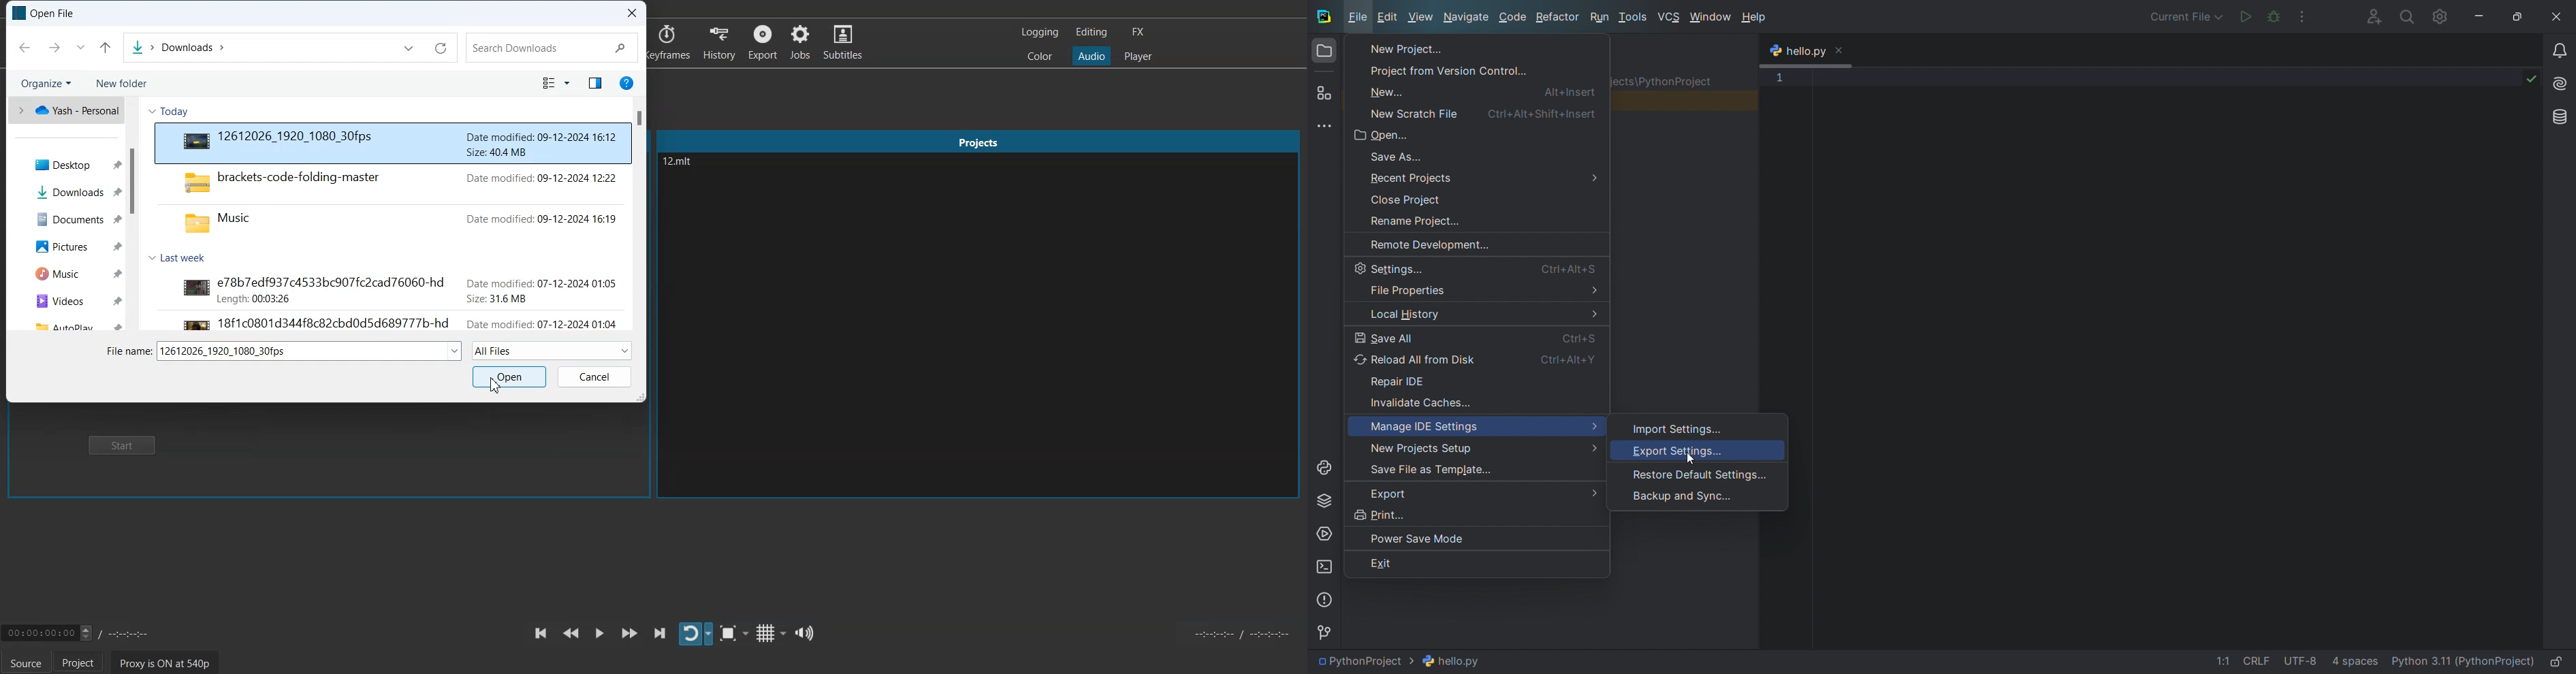  Describe the element at coordinates (600, 632) in the screenshot. I see `Toggle play or pause` at that location.